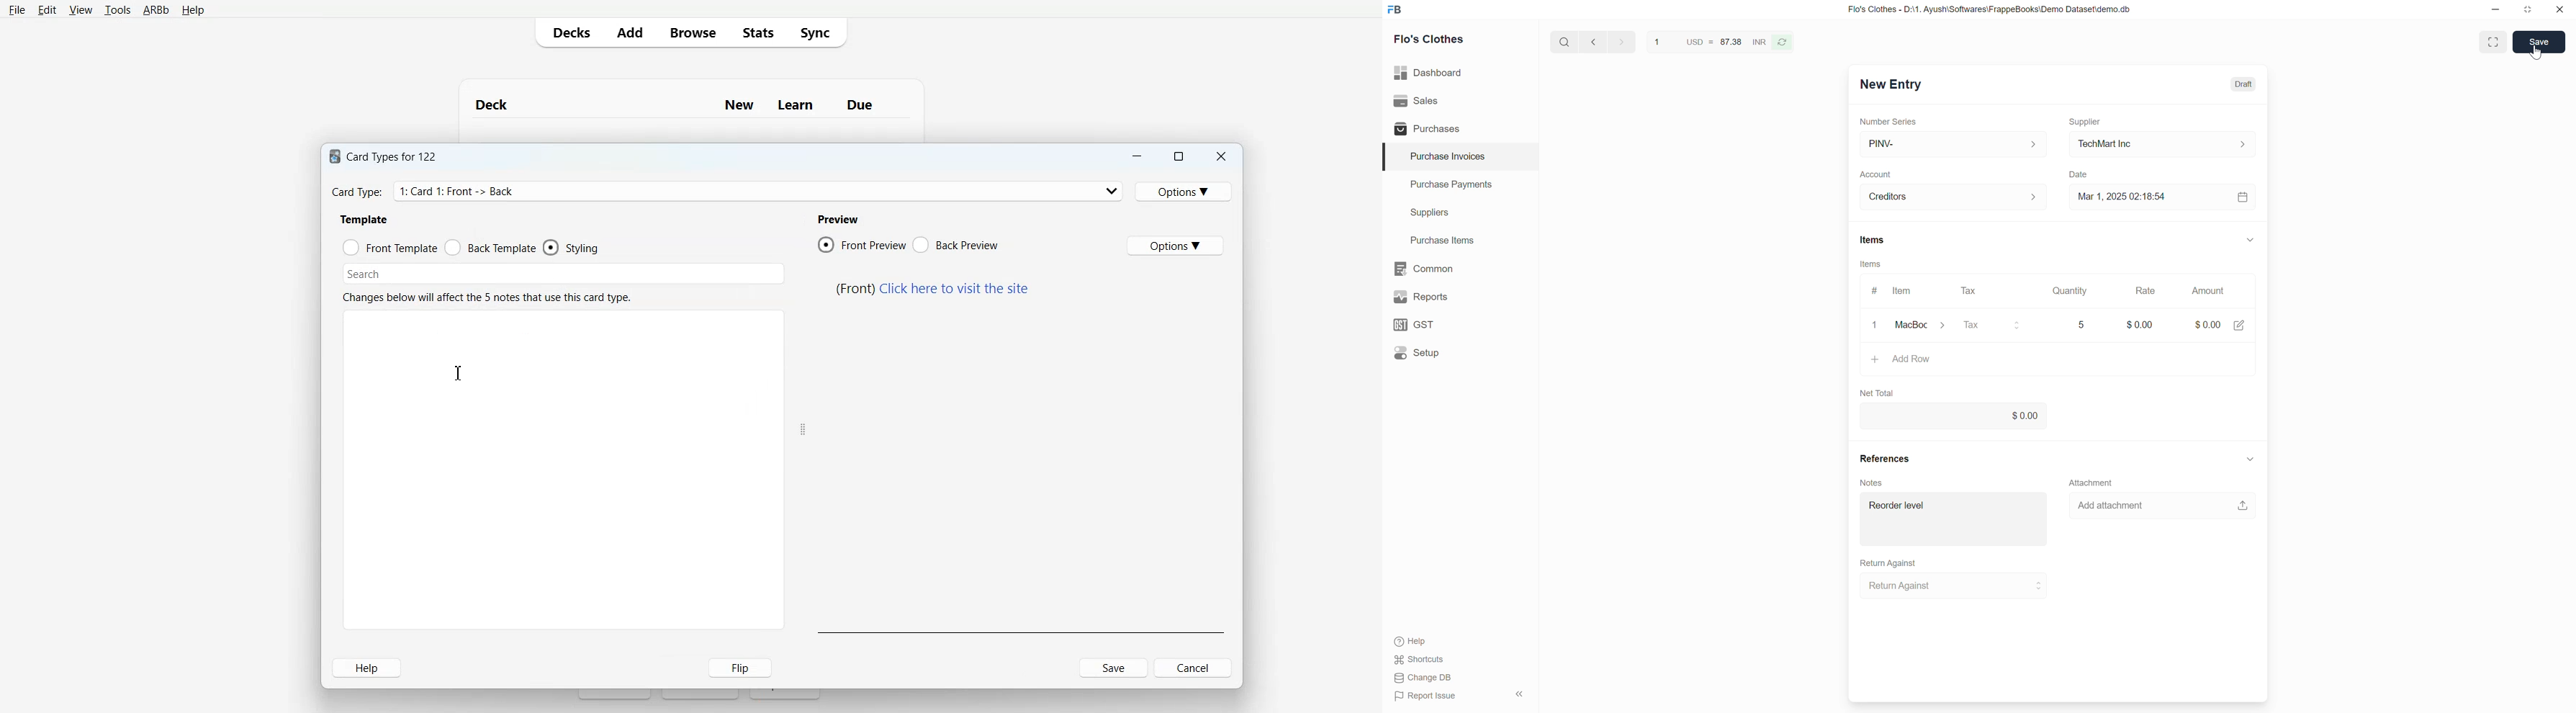  Describe the element at coordinates (1221, 155) in the screenshot. I see `Close` at that location.